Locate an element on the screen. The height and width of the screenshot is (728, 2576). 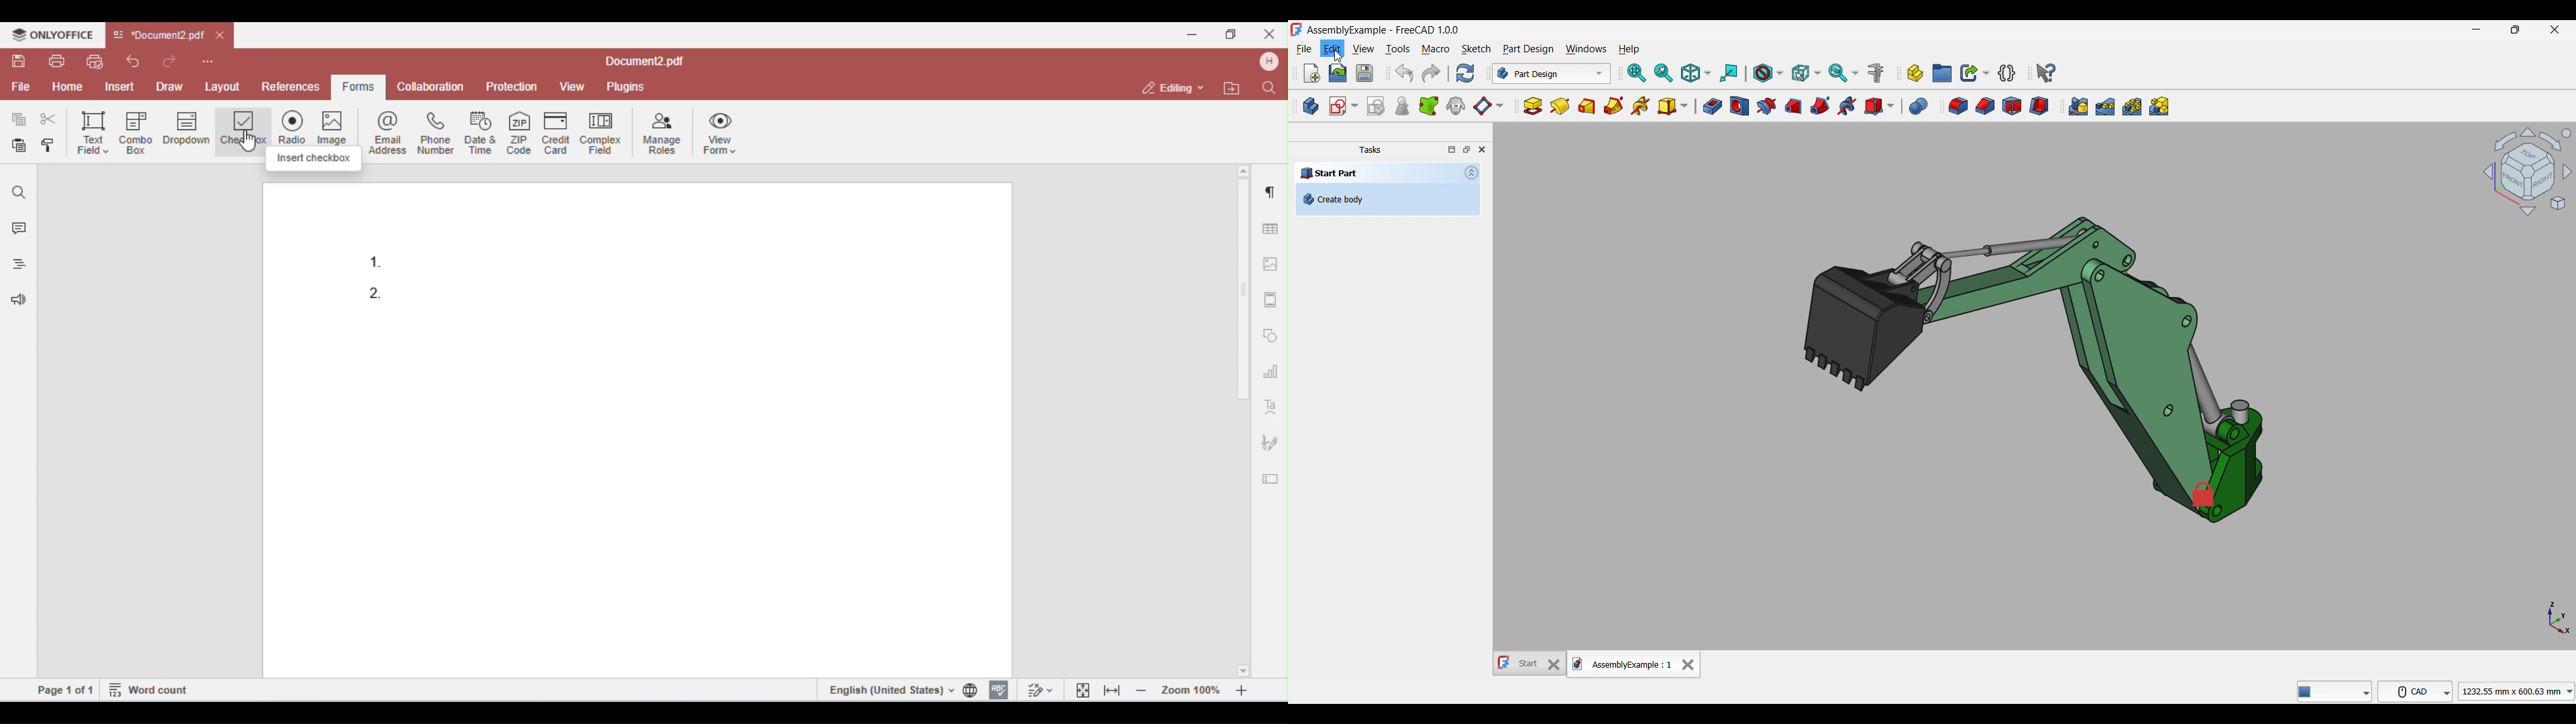
Toggle floating window is located at coordinates (1466, 149).